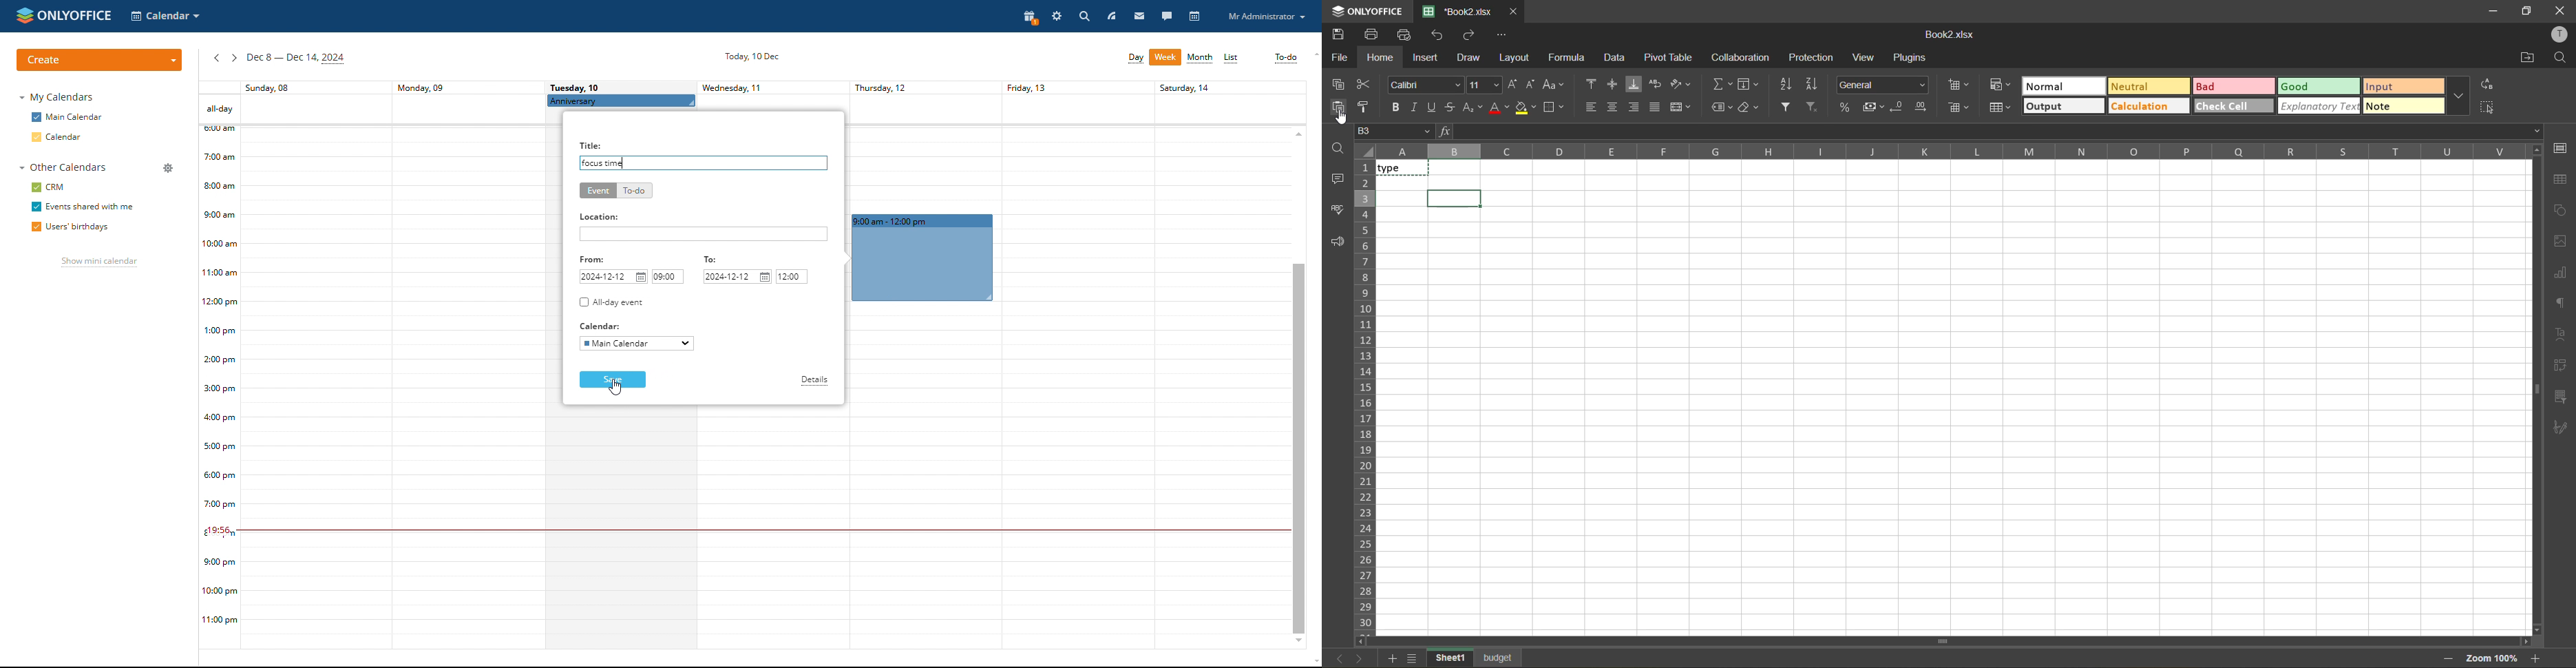 This screenshot has width=2576, height=672. Describe the element at coordinates (1413, 657) in the screenshot. I see `sheet list` at that location.